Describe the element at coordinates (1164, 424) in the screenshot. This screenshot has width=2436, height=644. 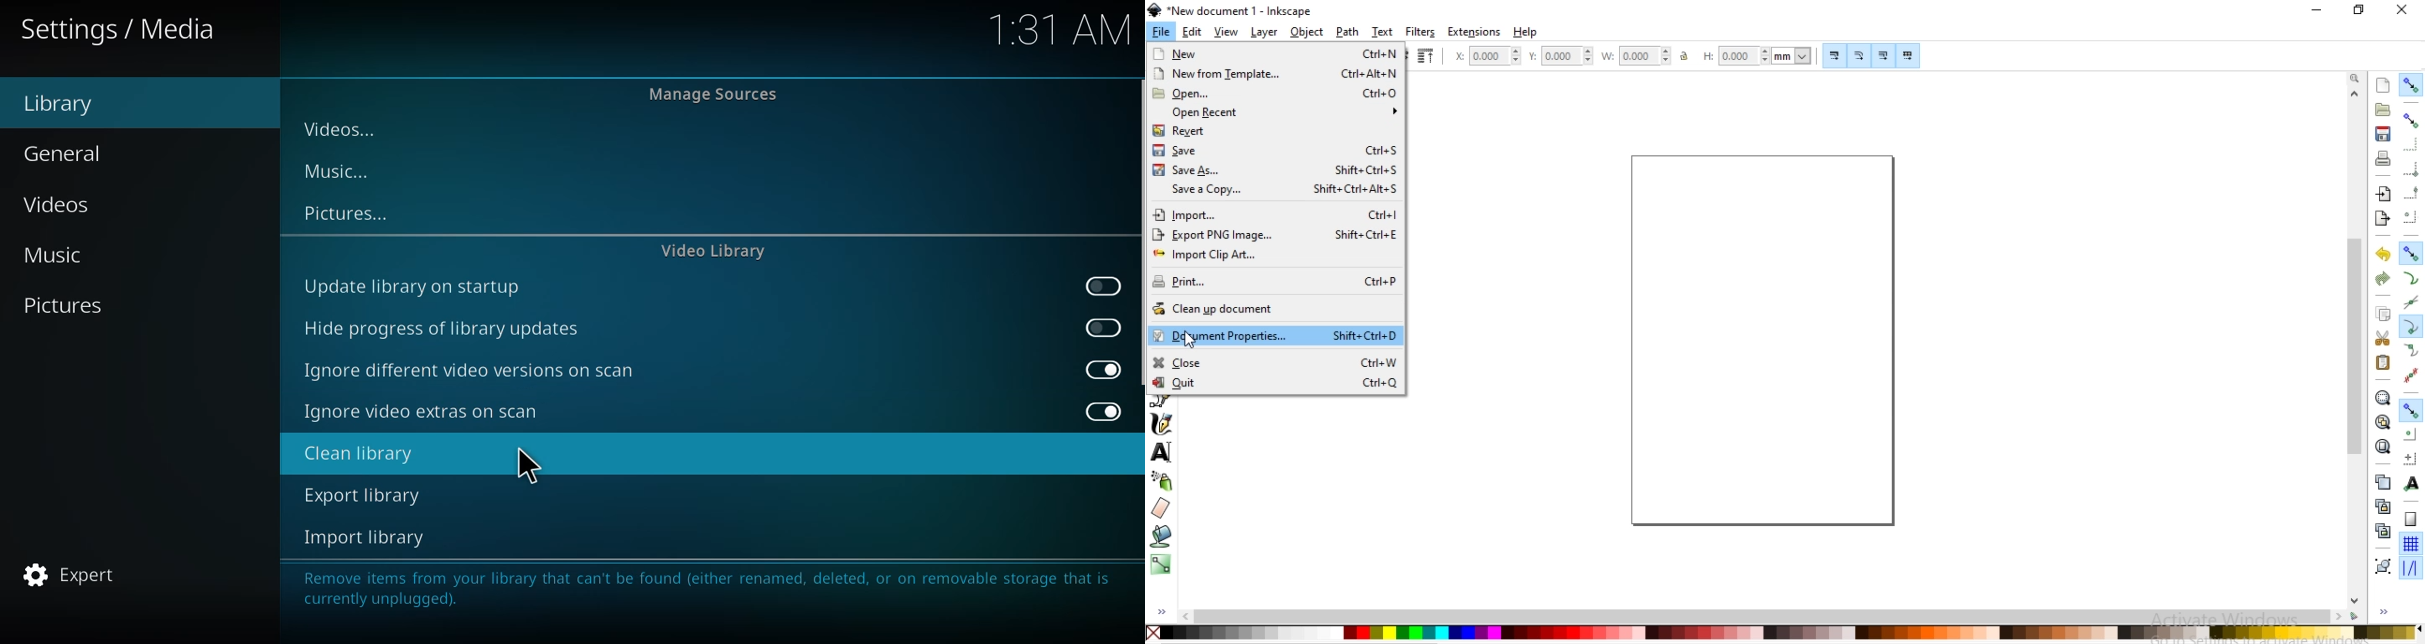
I see `draw calligraphic or brush strokes` at that location.